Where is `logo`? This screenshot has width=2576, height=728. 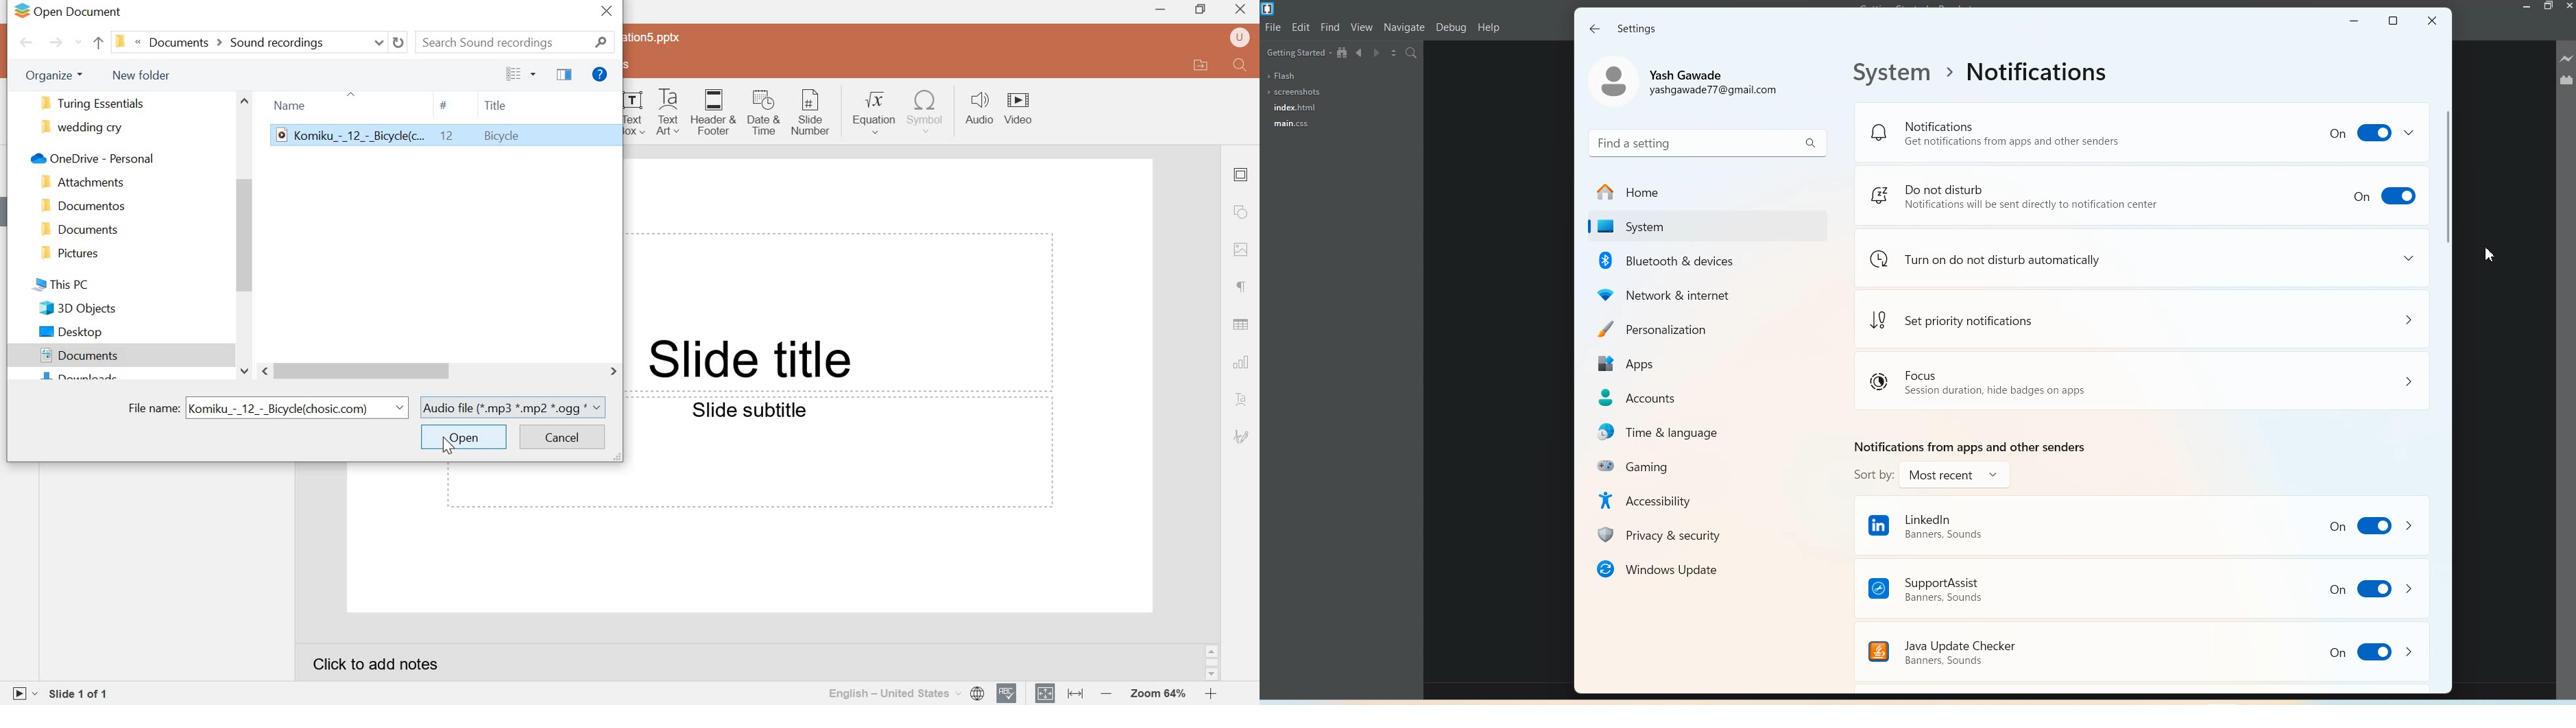
logo is located at coordinates (21, 11).